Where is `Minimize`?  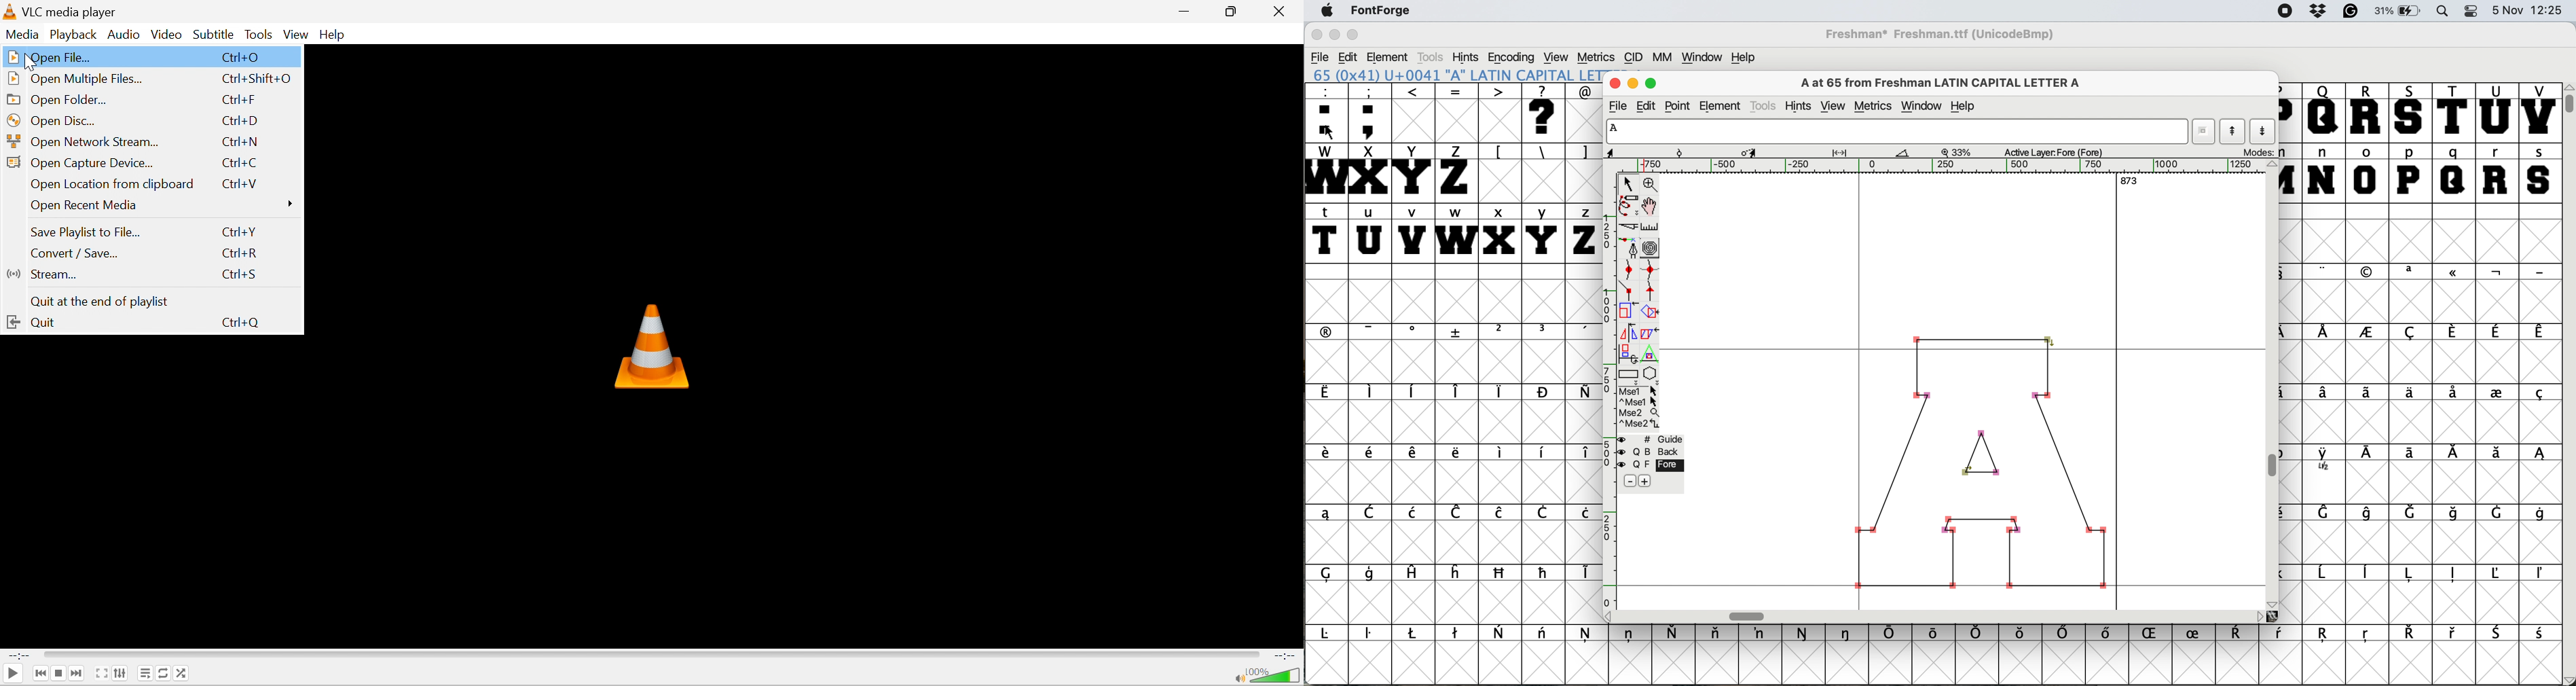
Minimize is located at coordinates (1188, 10).